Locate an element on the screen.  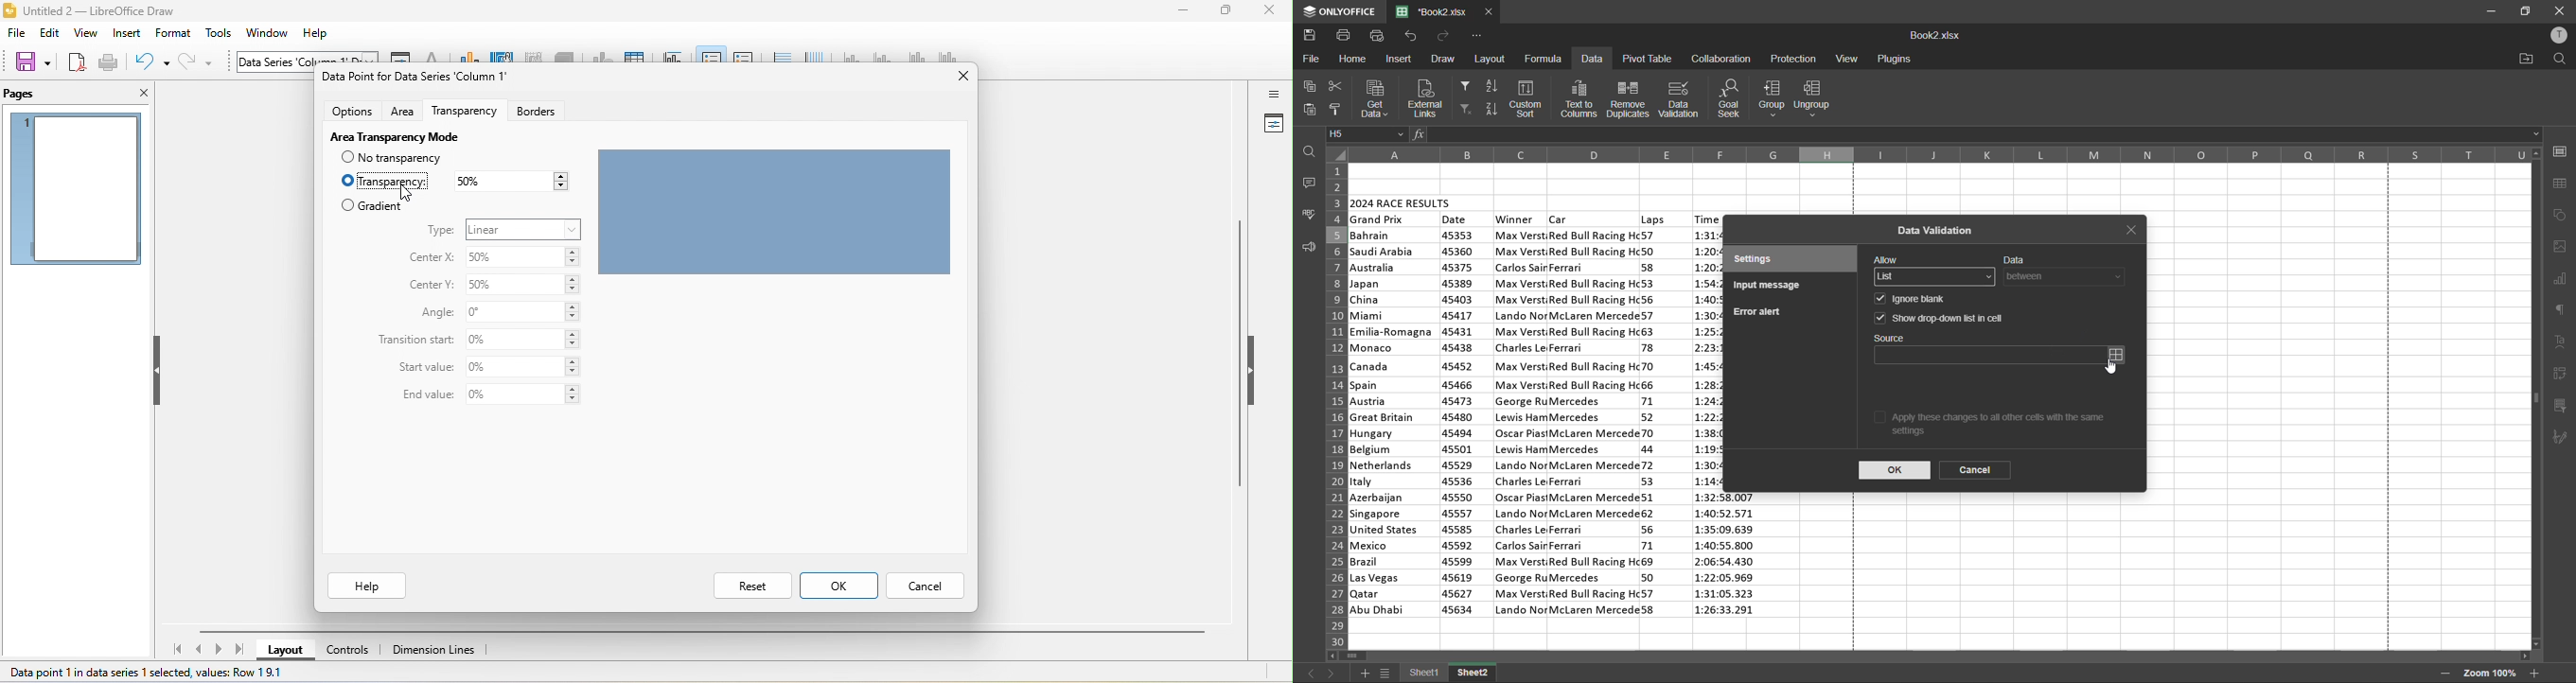
apply these changes to all other cells is located at coordinates (2005, 426).